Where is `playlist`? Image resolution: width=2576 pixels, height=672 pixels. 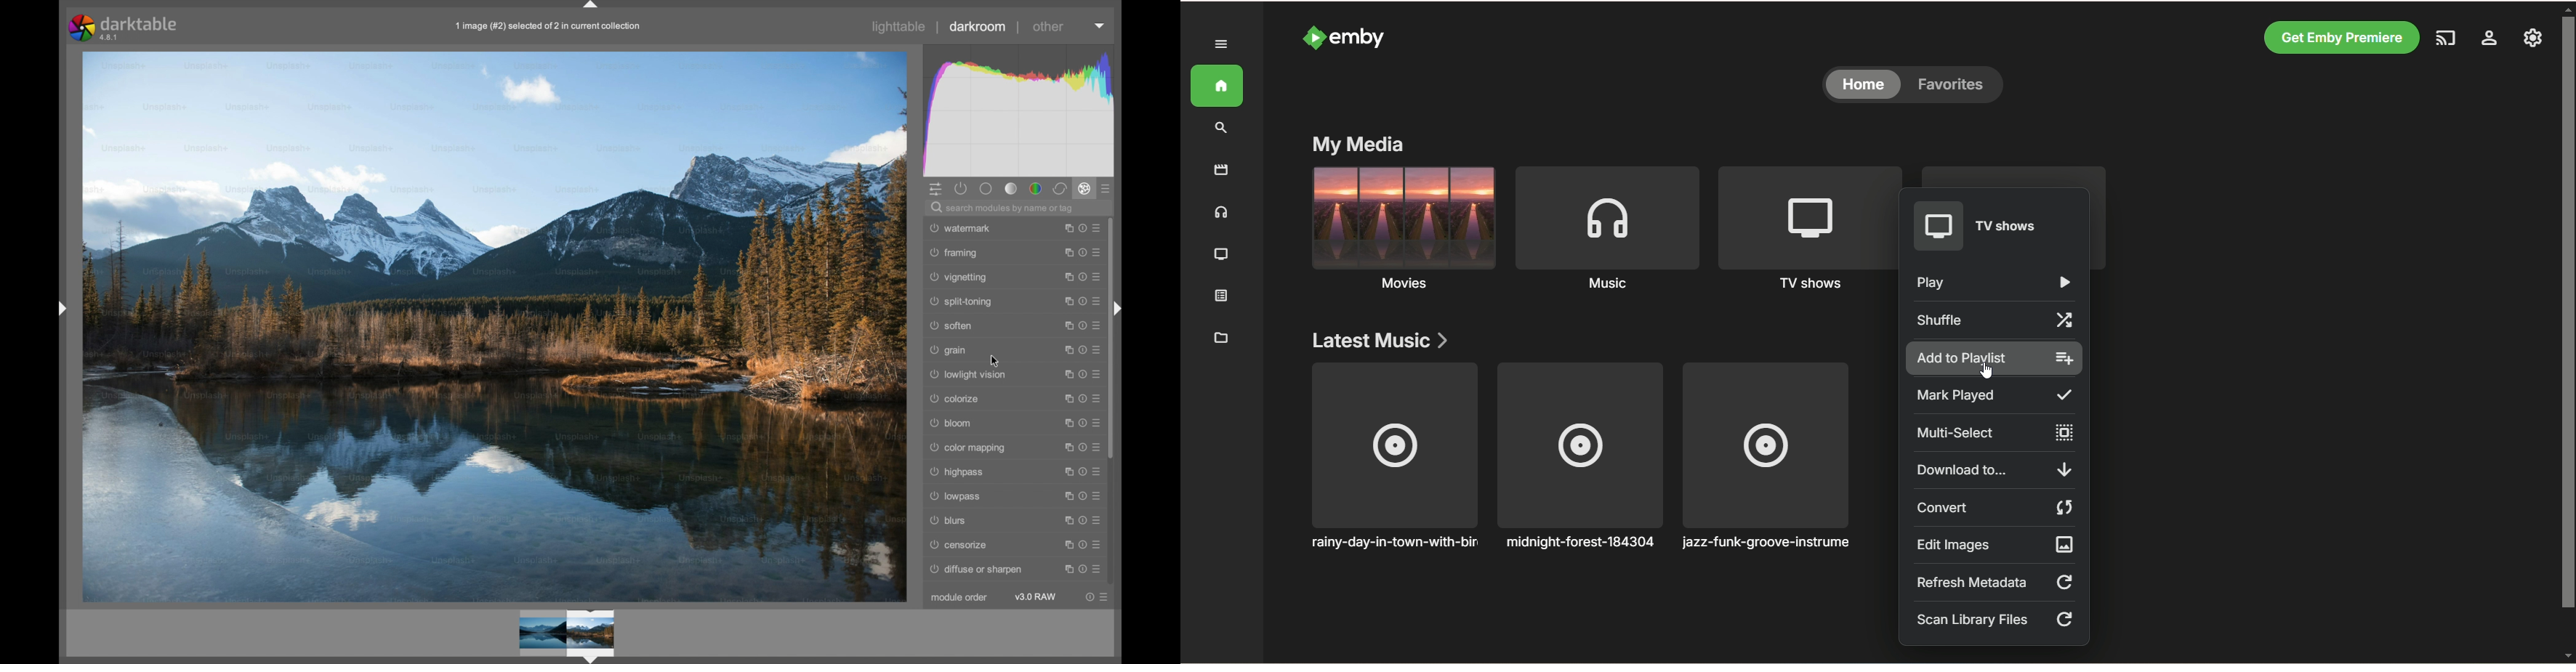
playlist is located at coordinates (1226, 297).